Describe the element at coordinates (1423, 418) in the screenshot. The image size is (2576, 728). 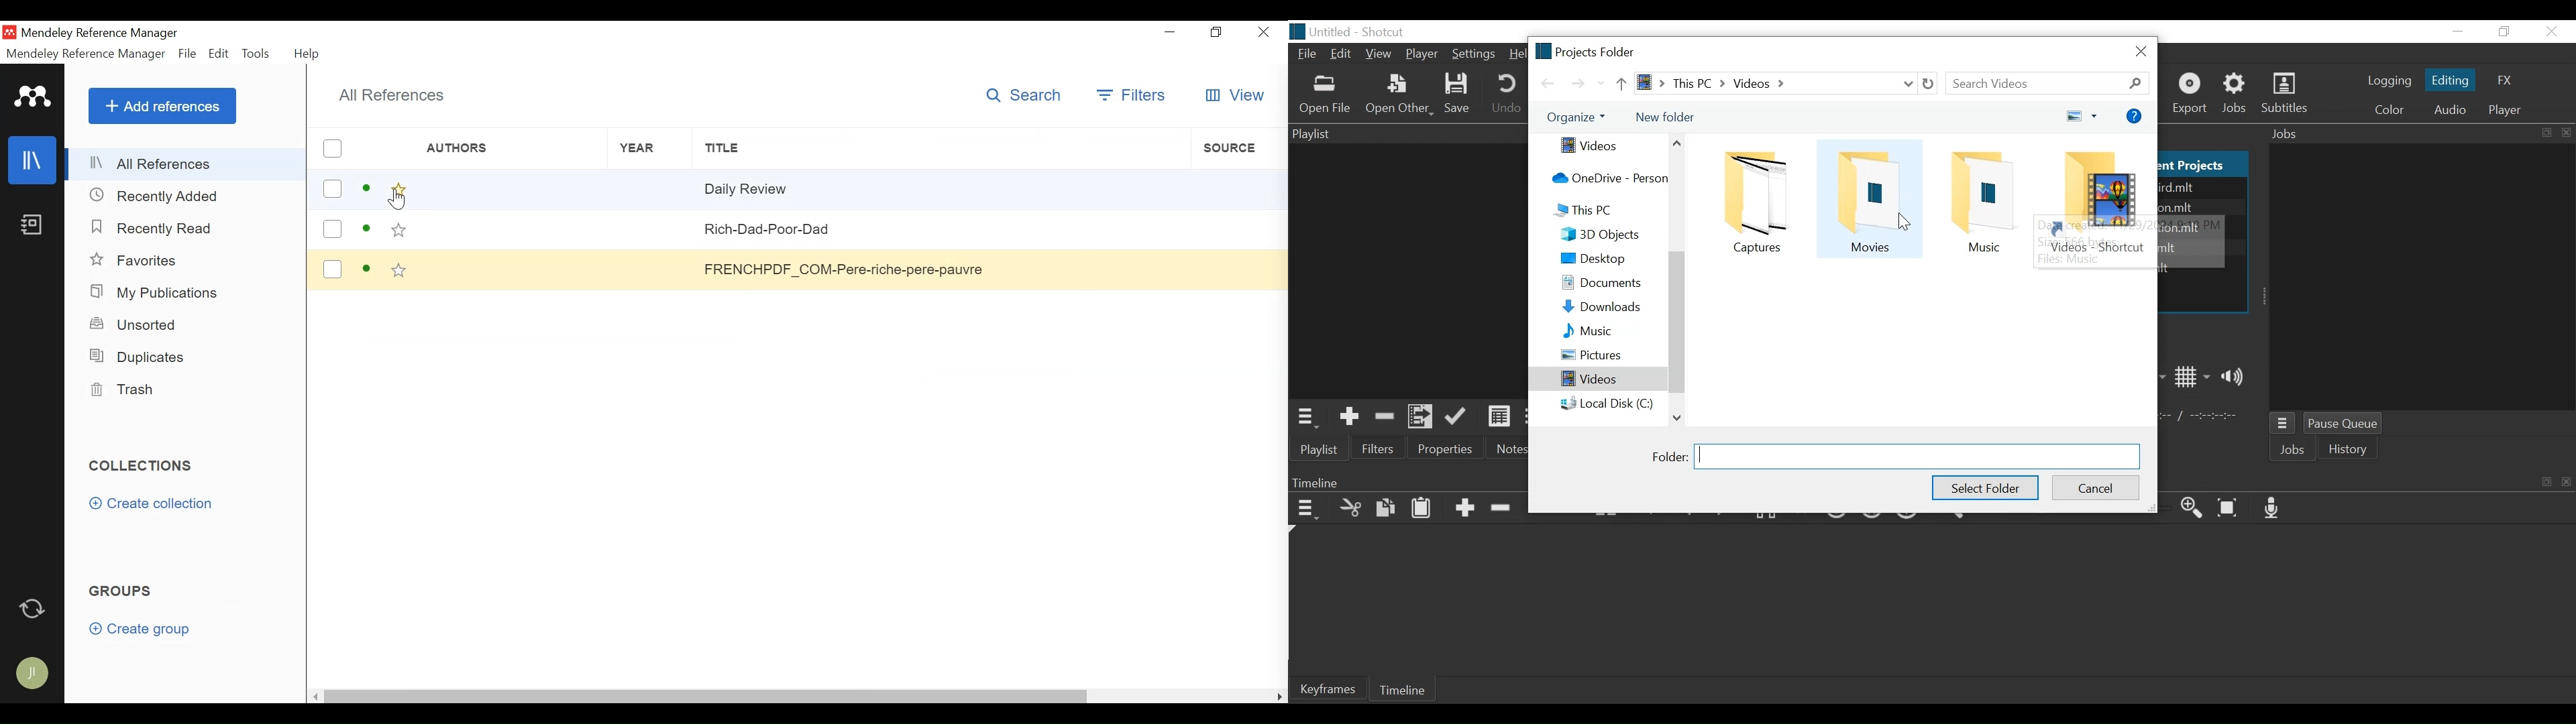
I see `Add files to the playlist` at that location.